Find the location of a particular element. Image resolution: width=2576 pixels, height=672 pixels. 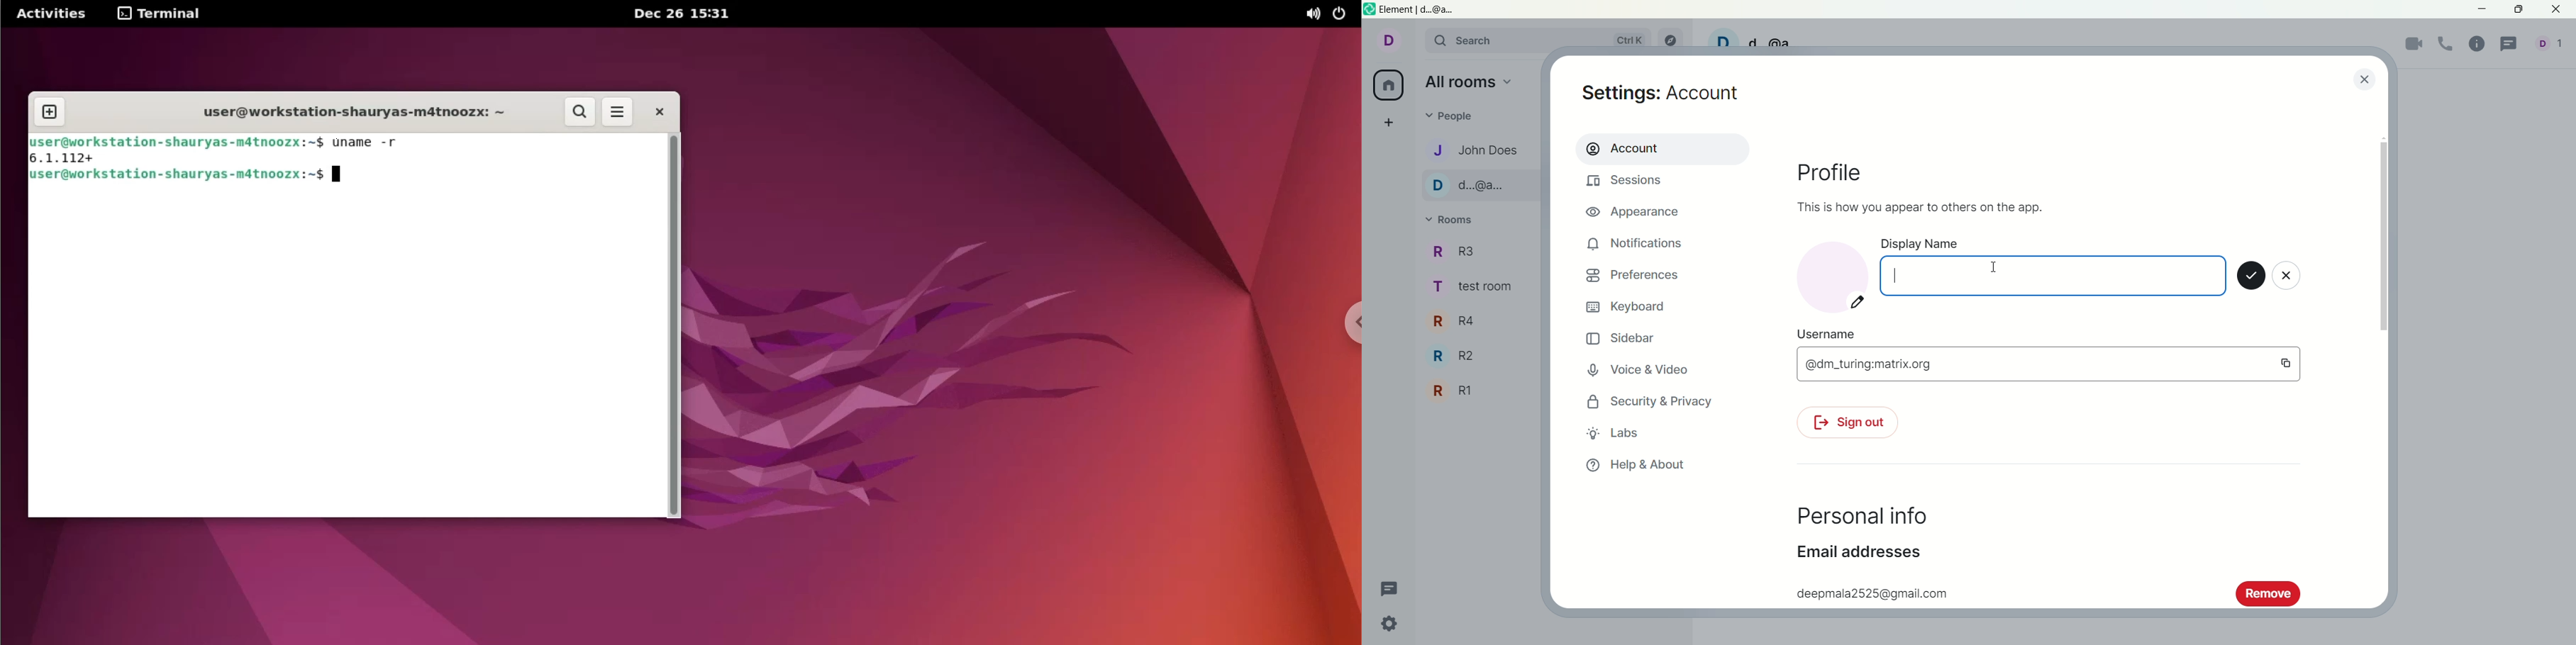

all rooms is located at coordinates (1470, 84).